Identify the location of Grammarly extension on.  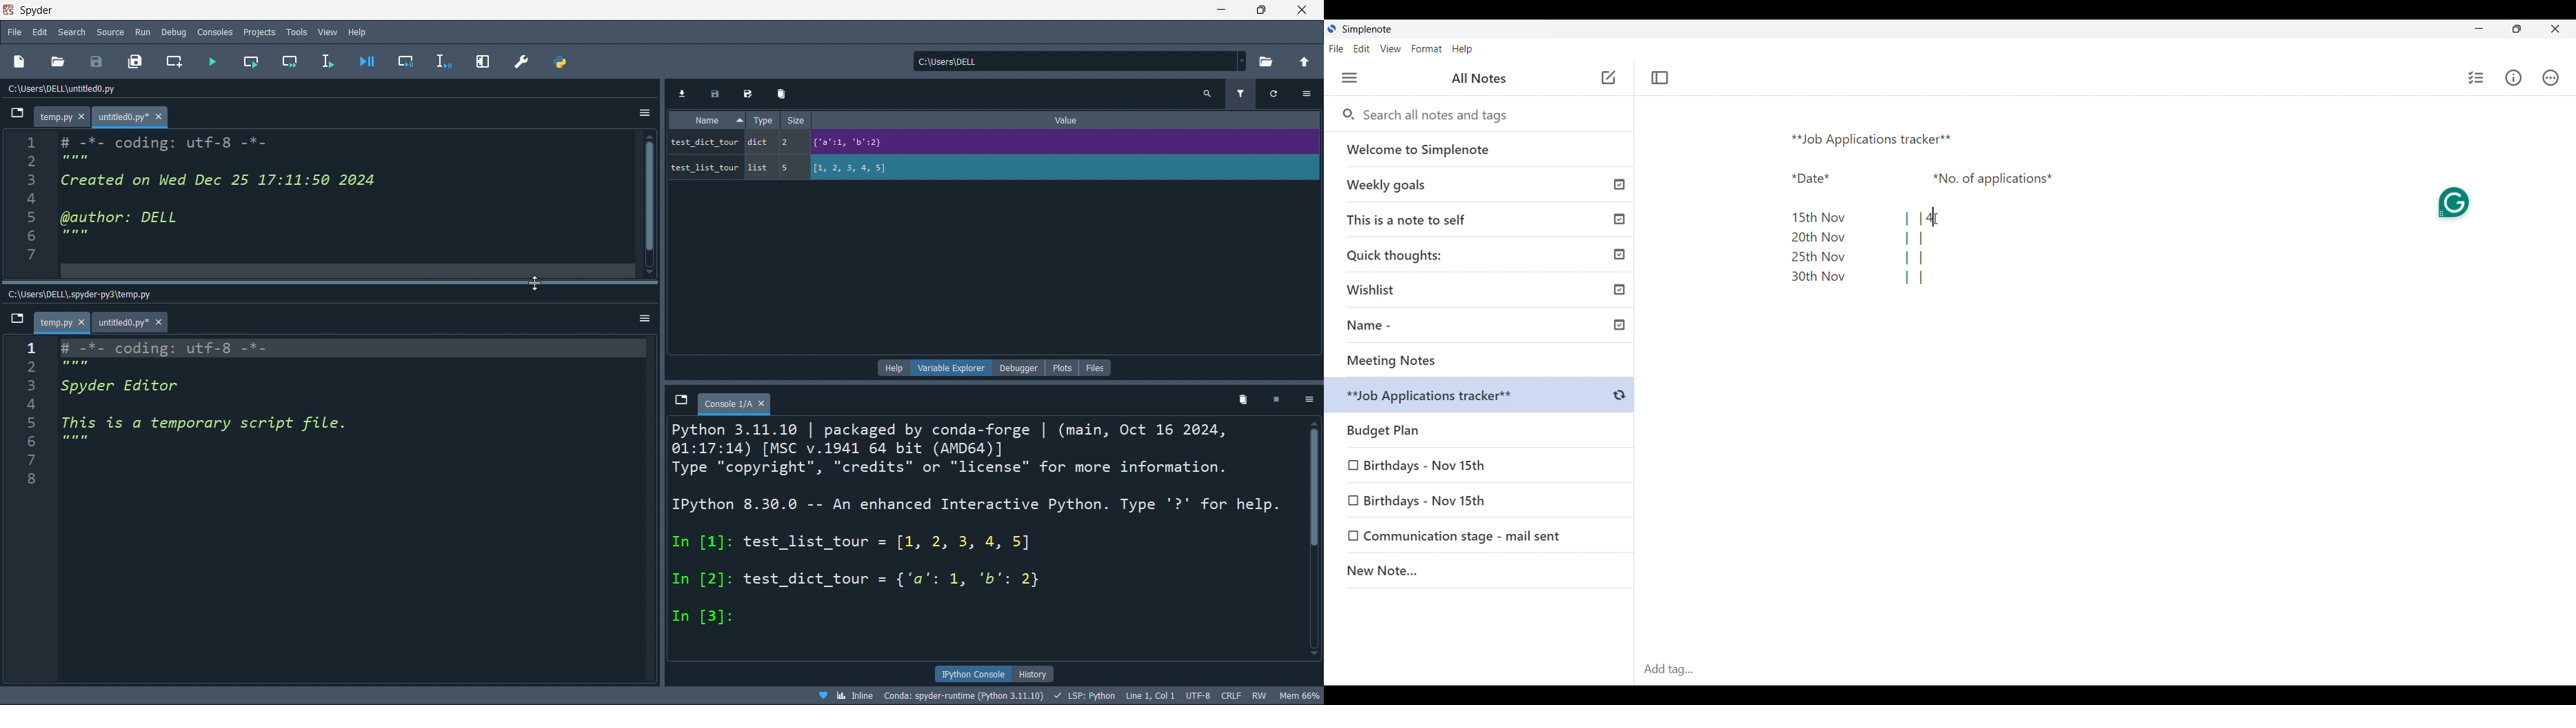
(2457, 202).